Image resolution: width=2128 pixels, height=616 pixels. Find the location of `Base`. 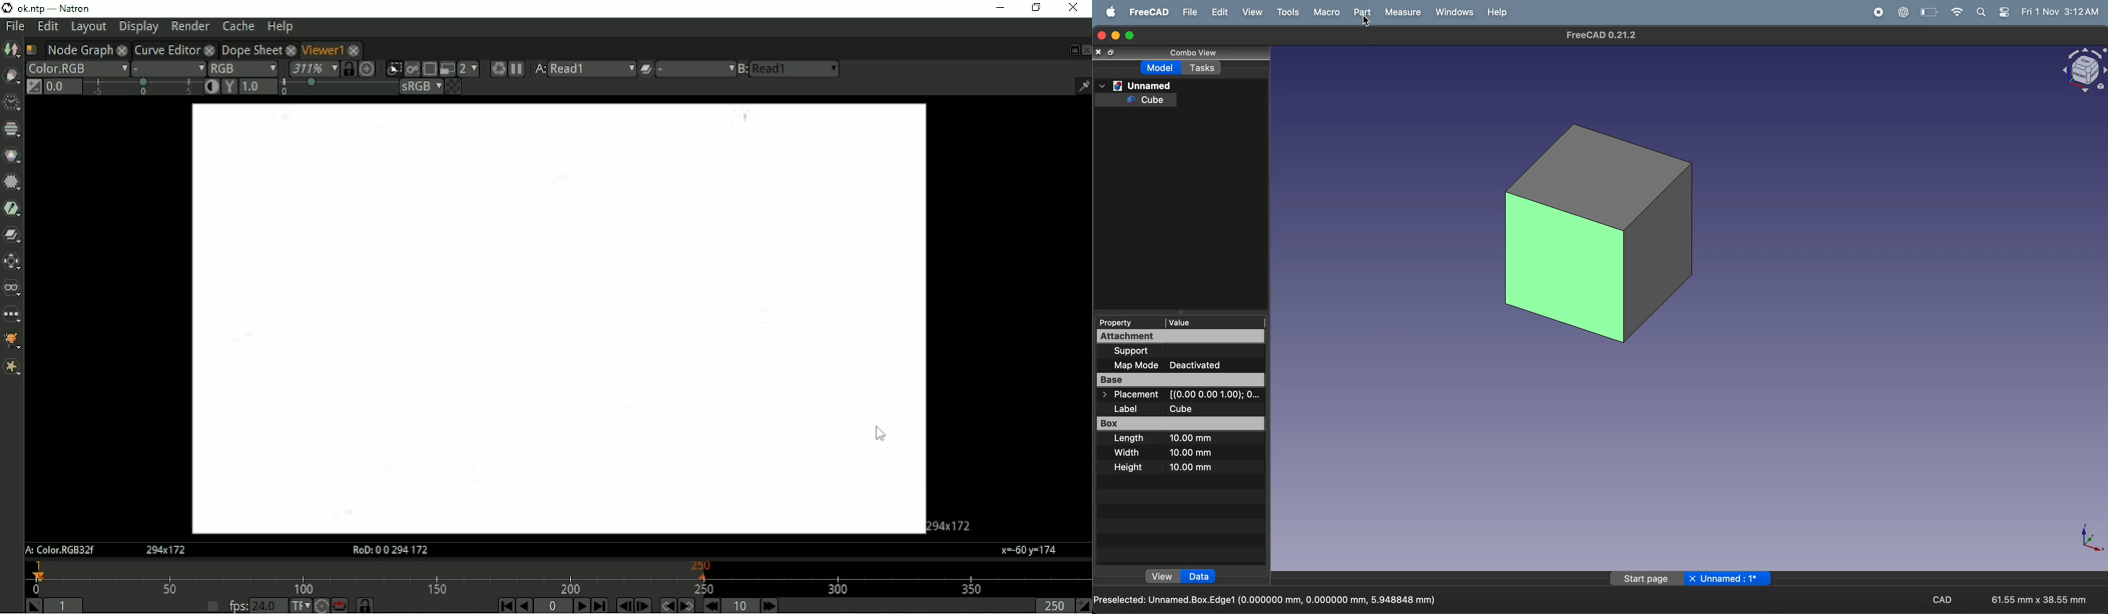

Base is located at coordinates (1180, 379).